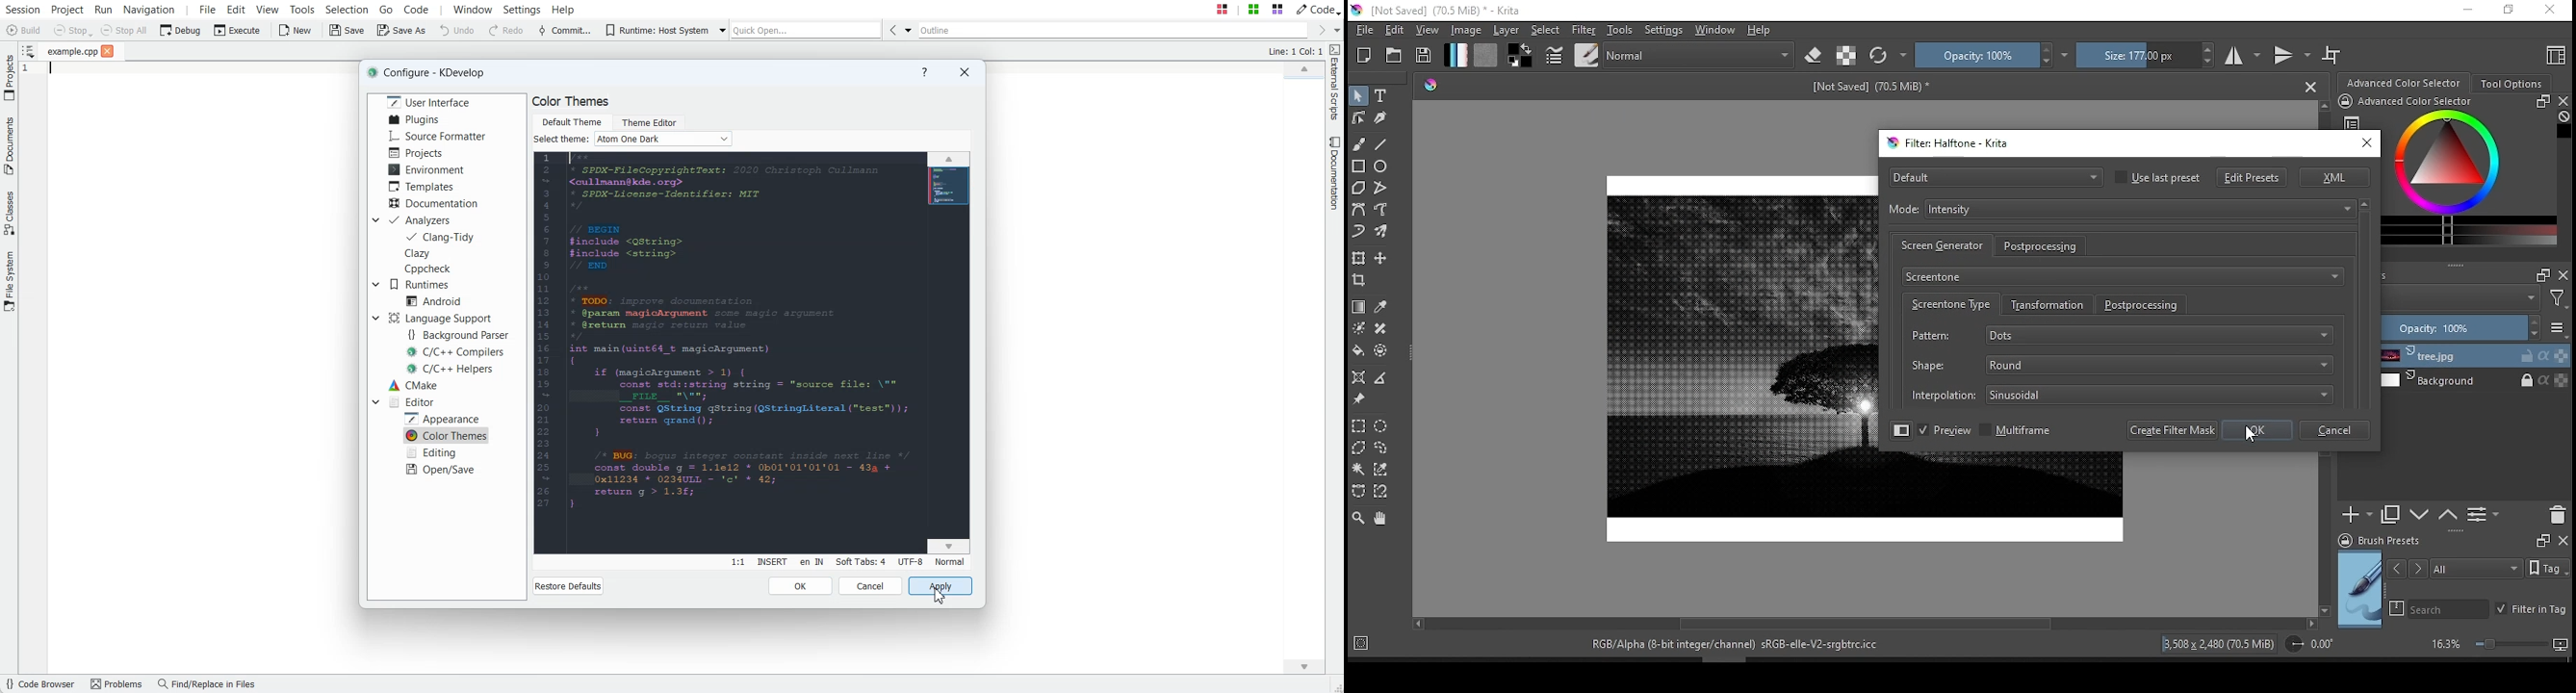  I want to click on Default Theme, so click(571, 120).